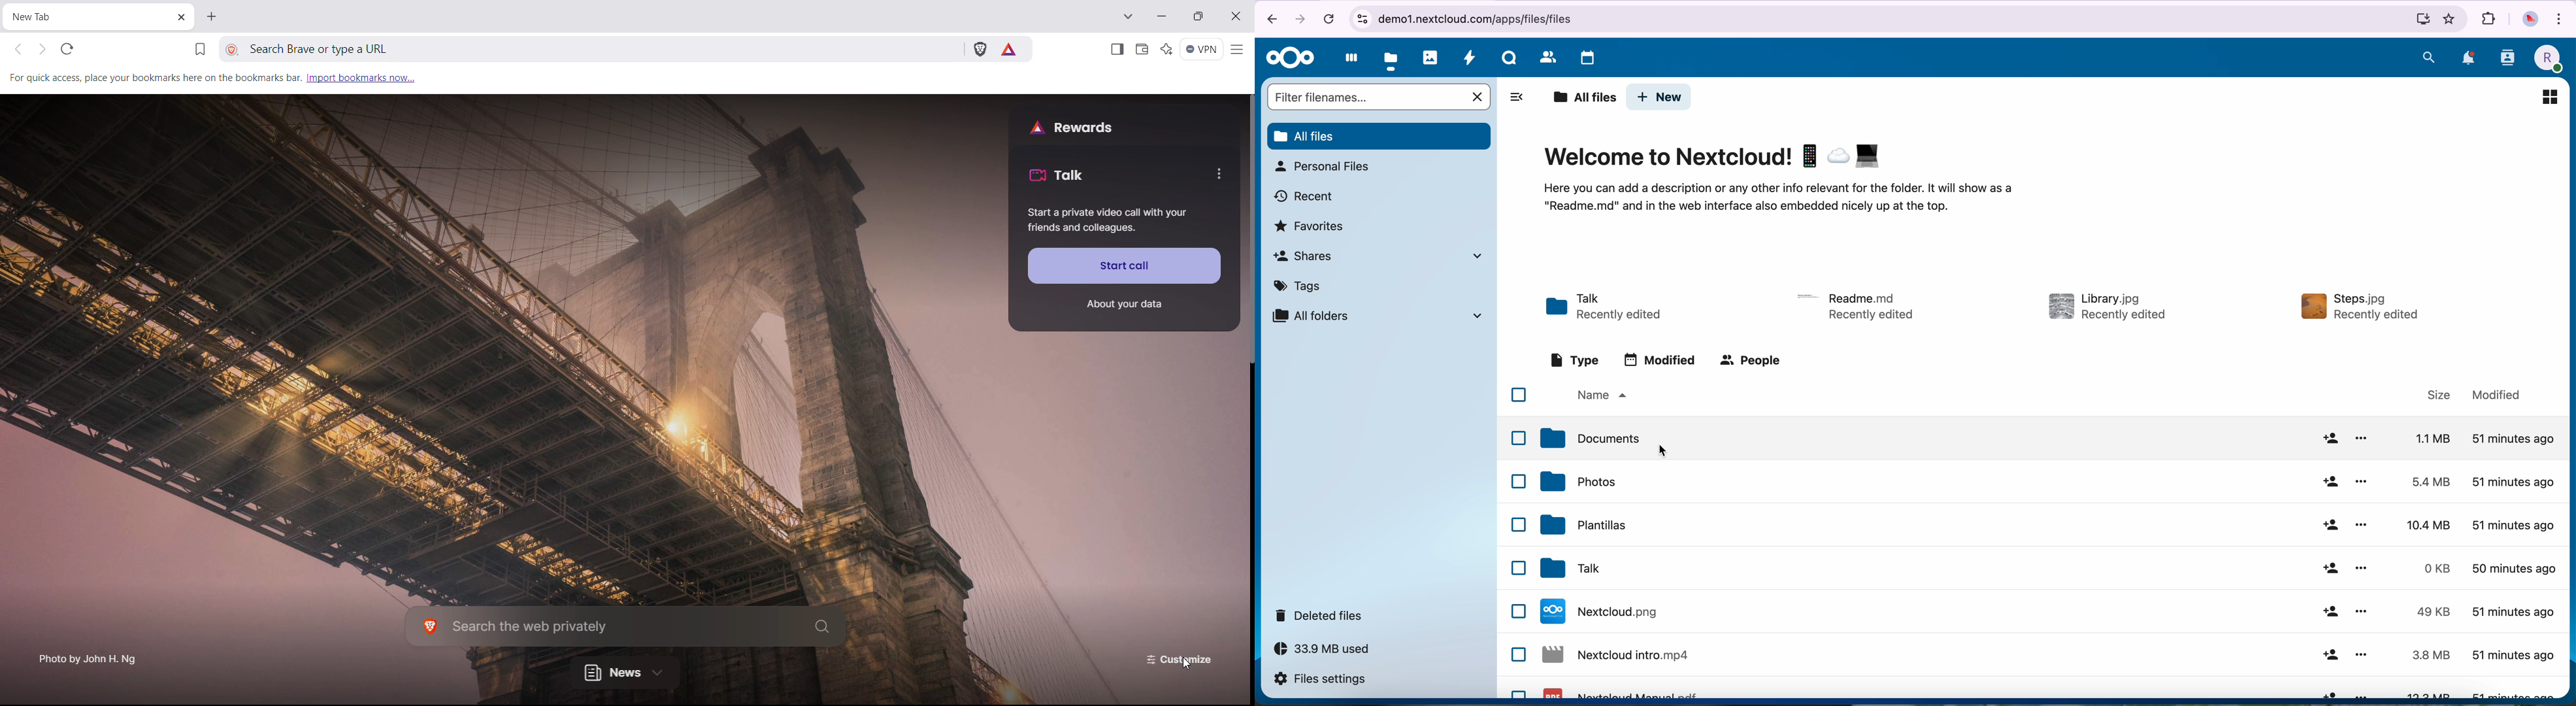 This screenshot has height=728, width=2576. What do you see at coordinates (2513, 439) in the screenshot?
I see `modified` at bounding box center [2513, 439].